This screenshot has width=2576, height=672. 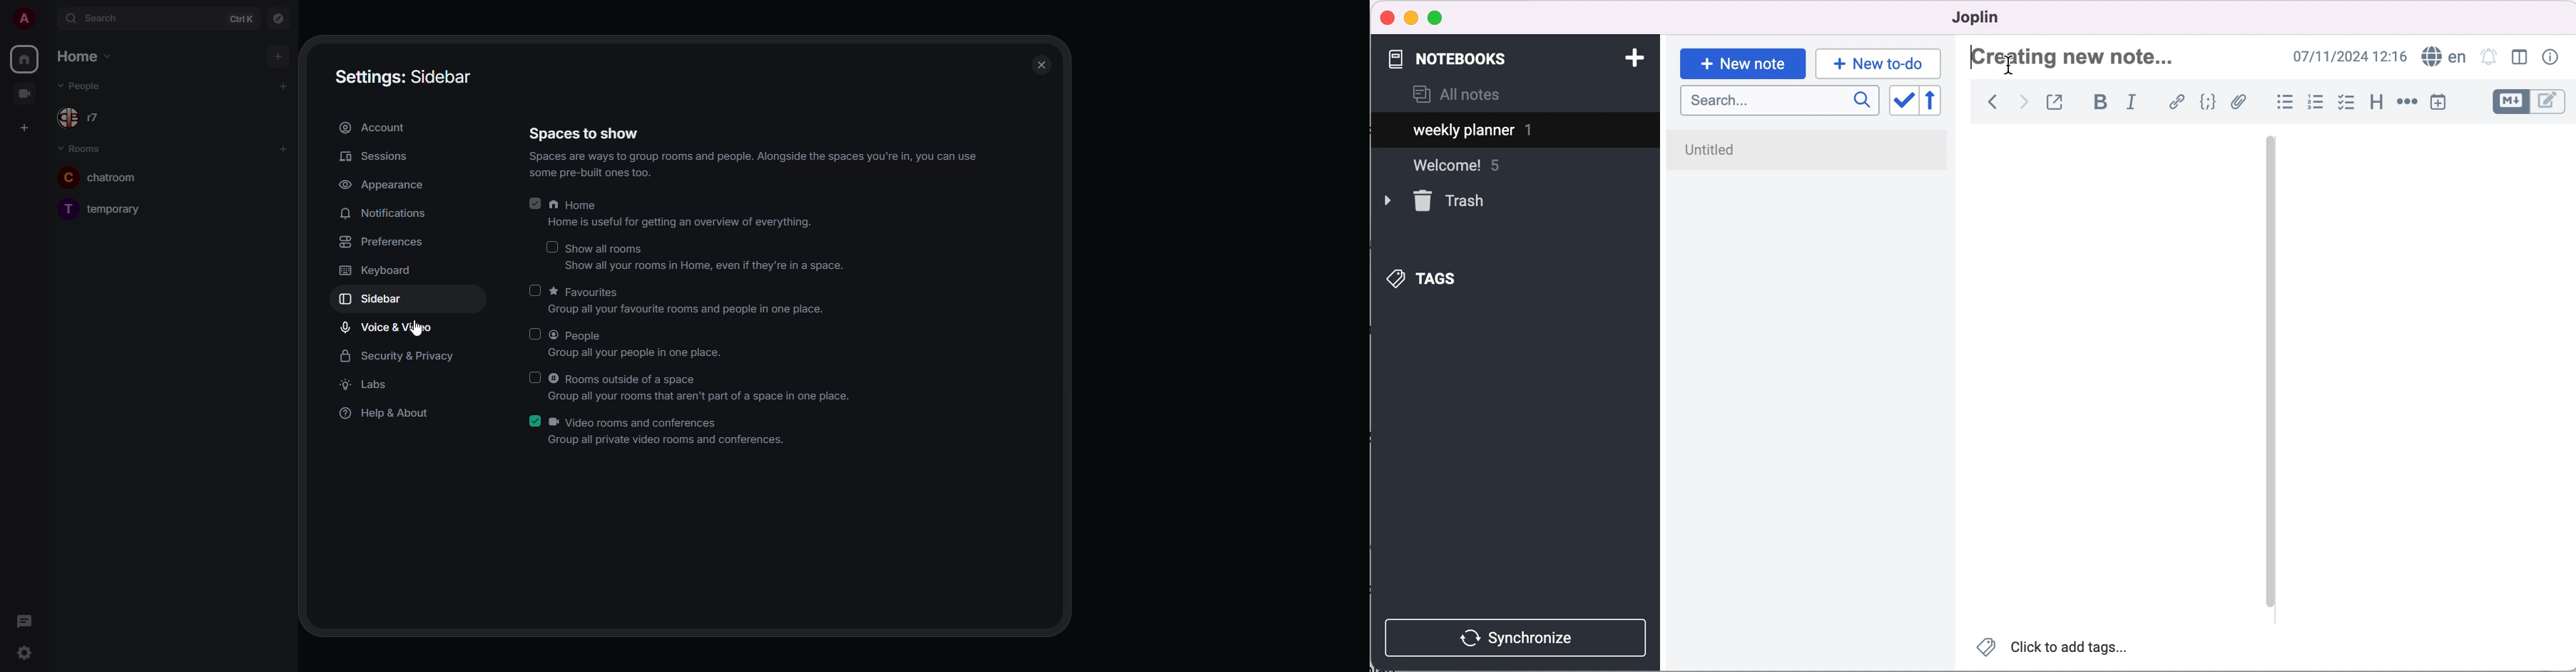 What do you see at coordinates (2429, 375) in the screenshot?
I see `blank canvas` at bounding box center [2429, 375].